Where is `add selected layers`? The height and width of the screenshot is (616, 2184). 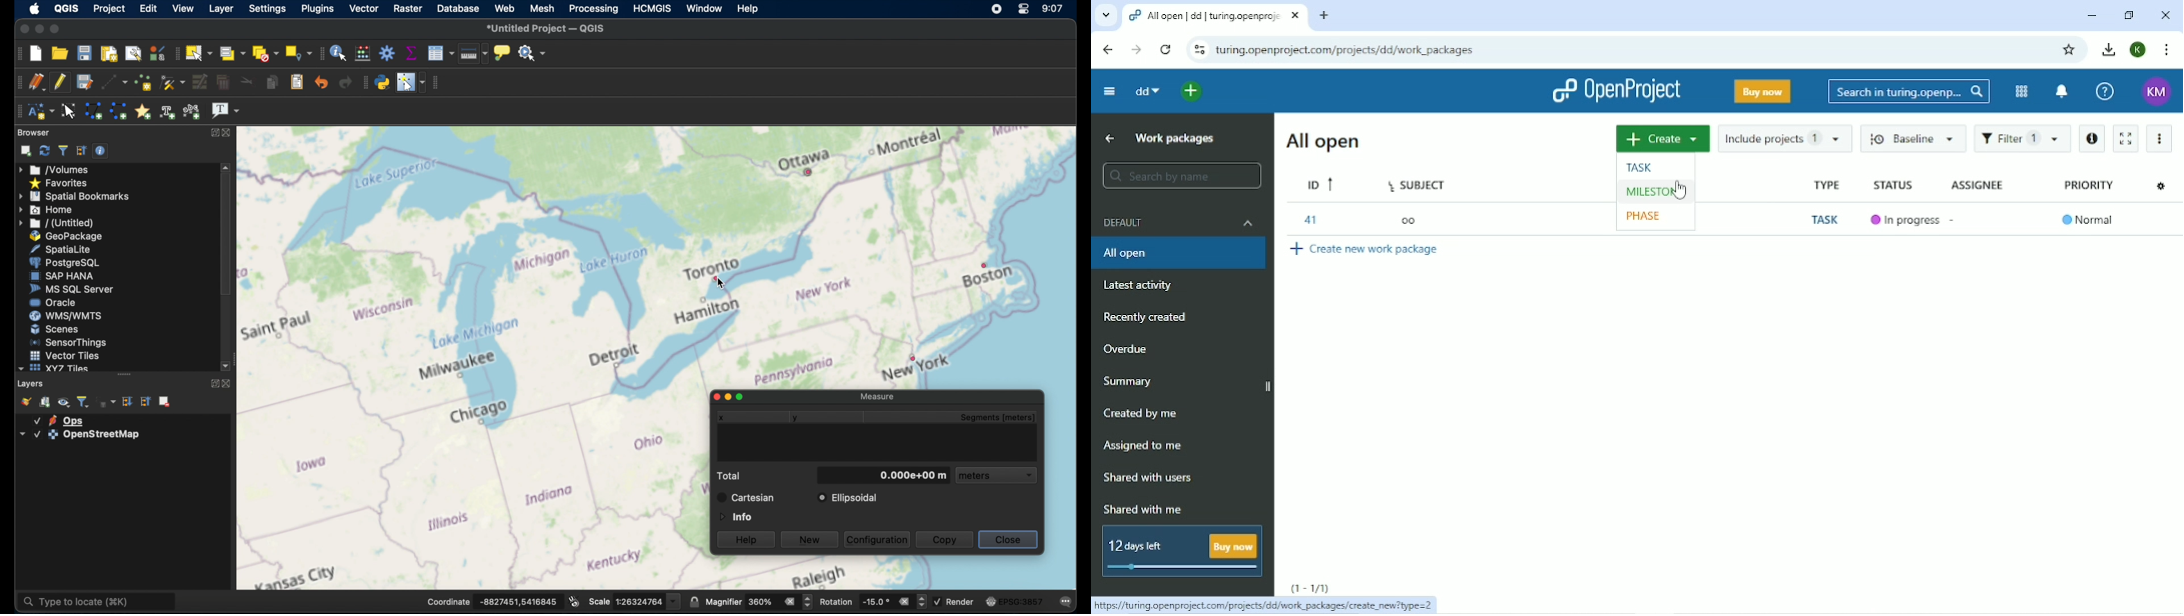
add selected layers is located at coordinates (23, 151).